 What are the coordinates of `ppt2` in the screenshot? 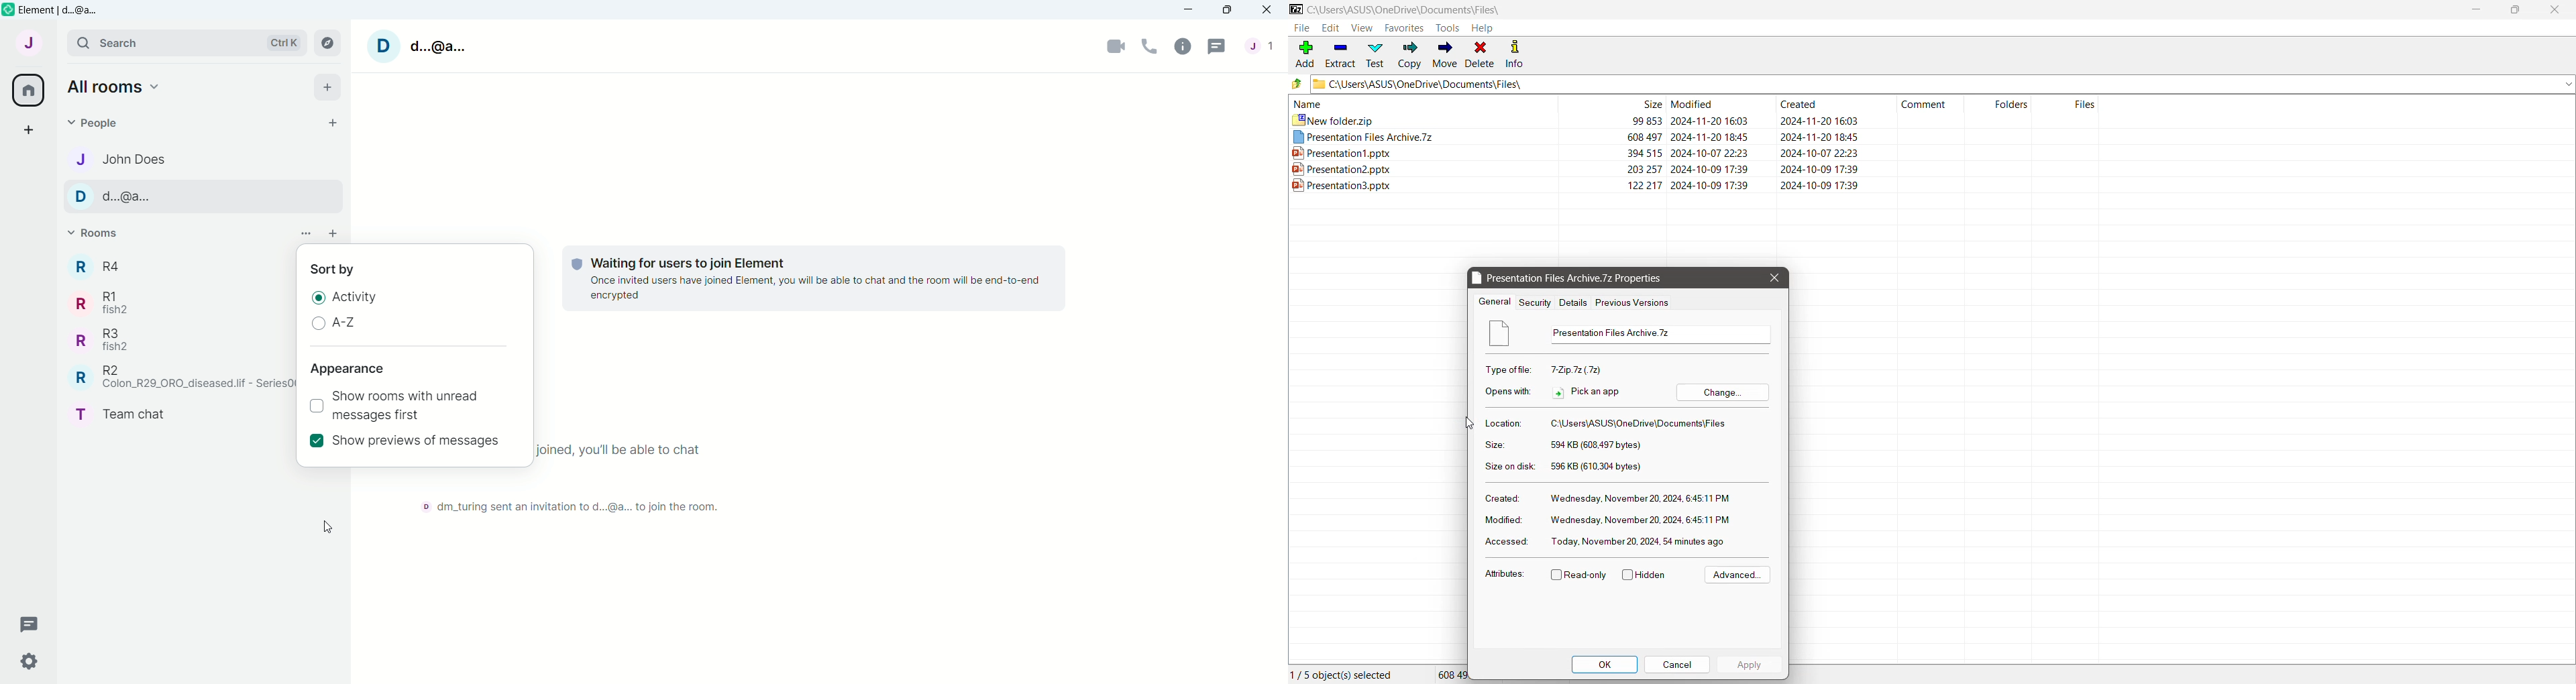 It's located at (1692, 168).